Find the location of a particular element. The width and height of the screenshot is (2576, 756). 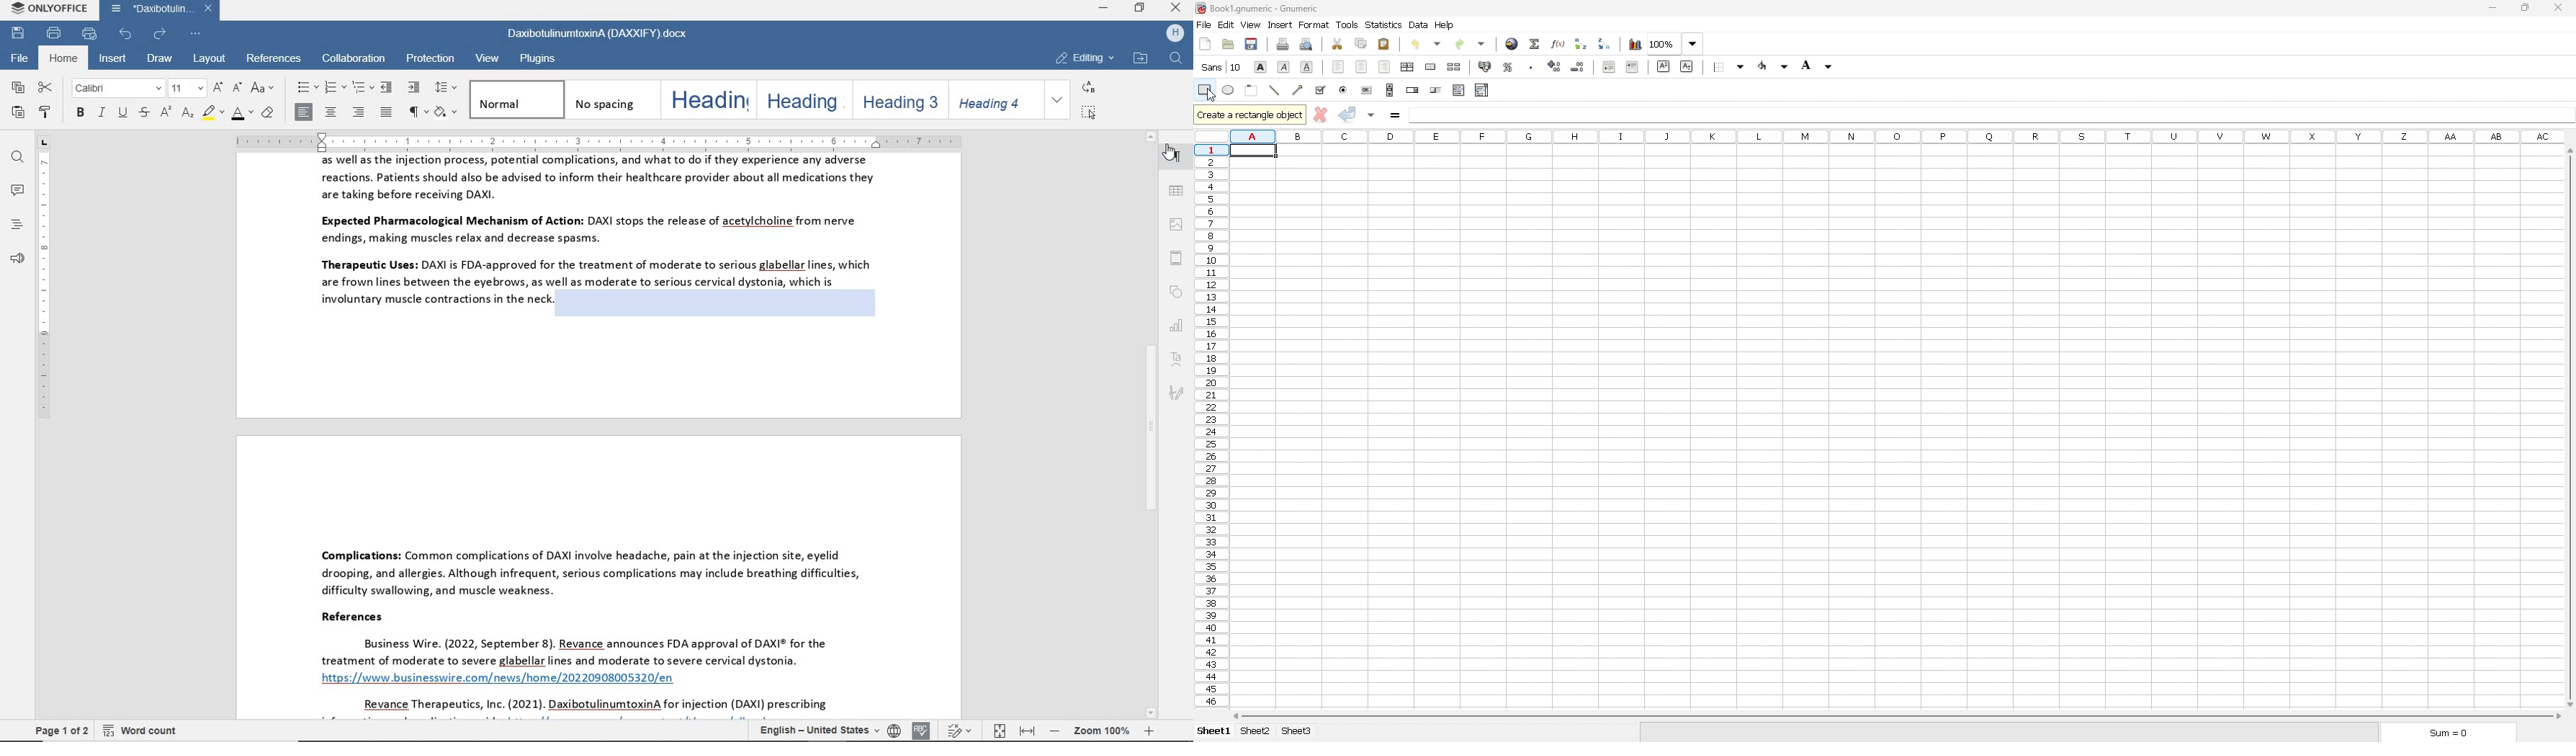

shading is located at coordinates (448, 113).